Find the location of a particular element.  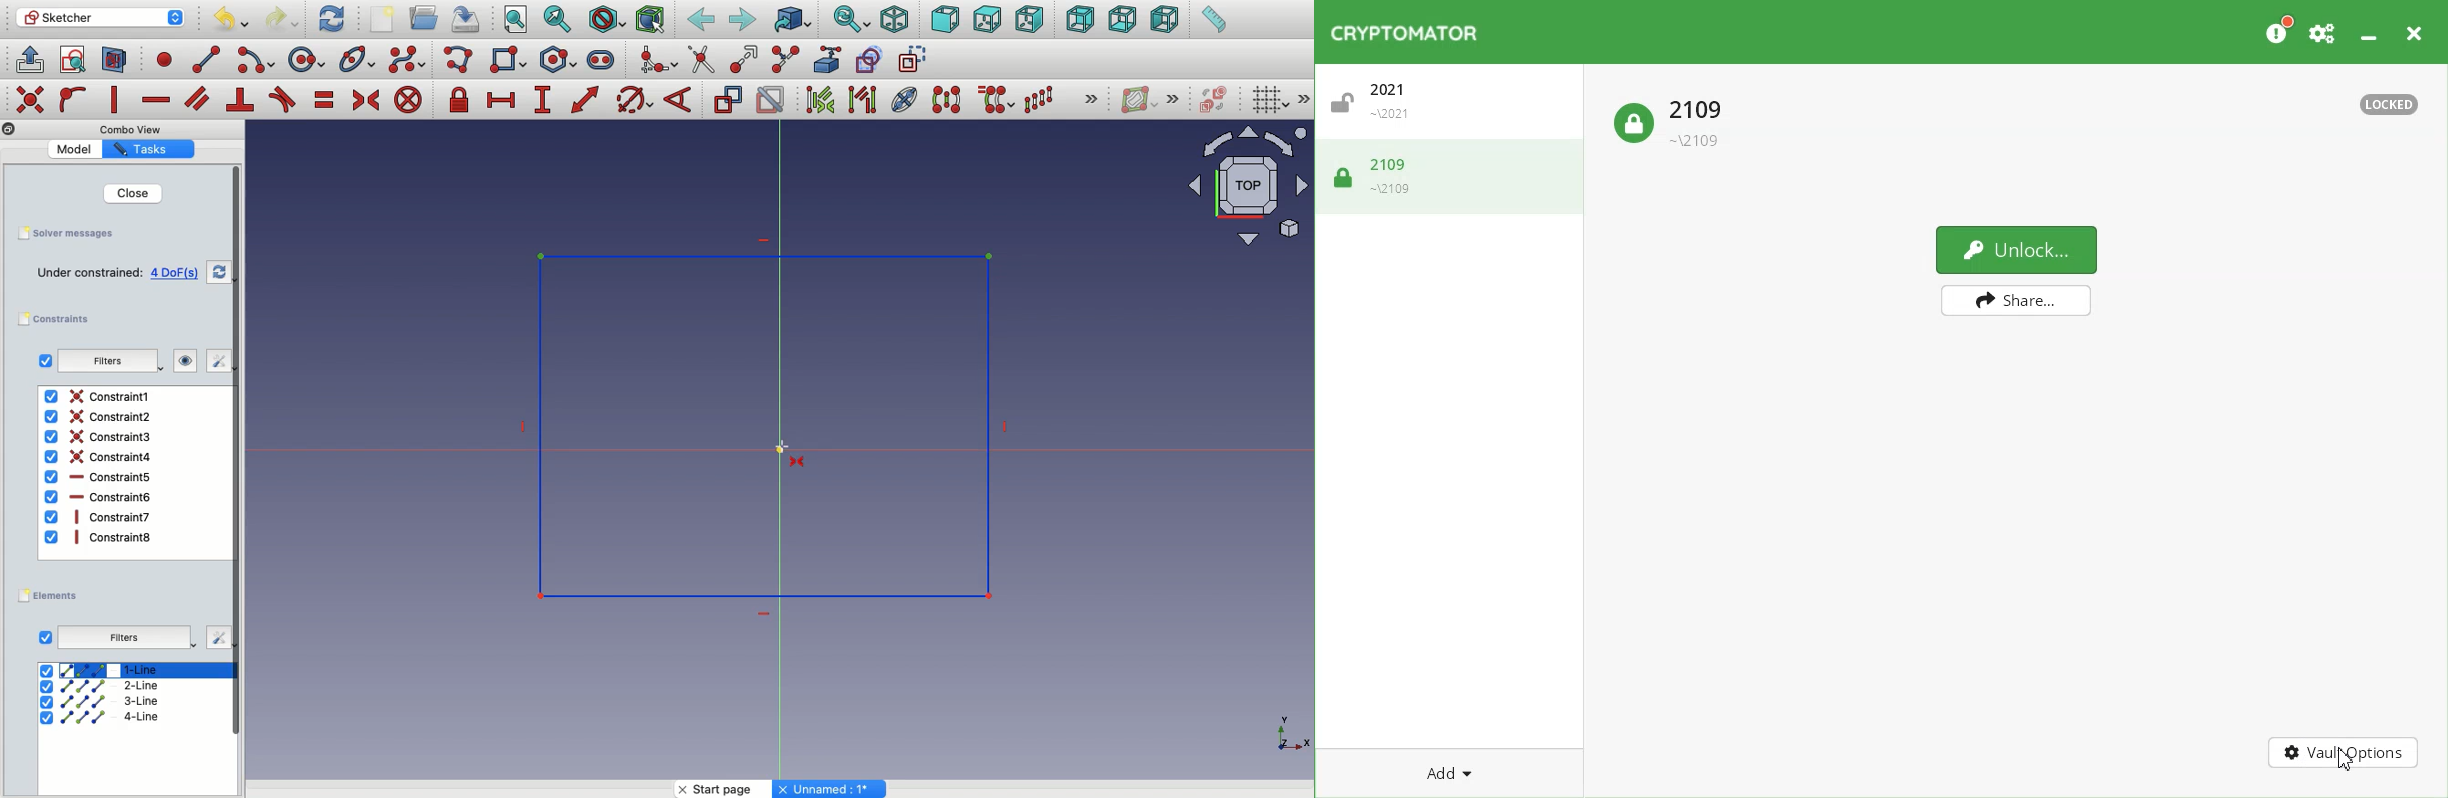

Start page is located at coordinates (726, 789).